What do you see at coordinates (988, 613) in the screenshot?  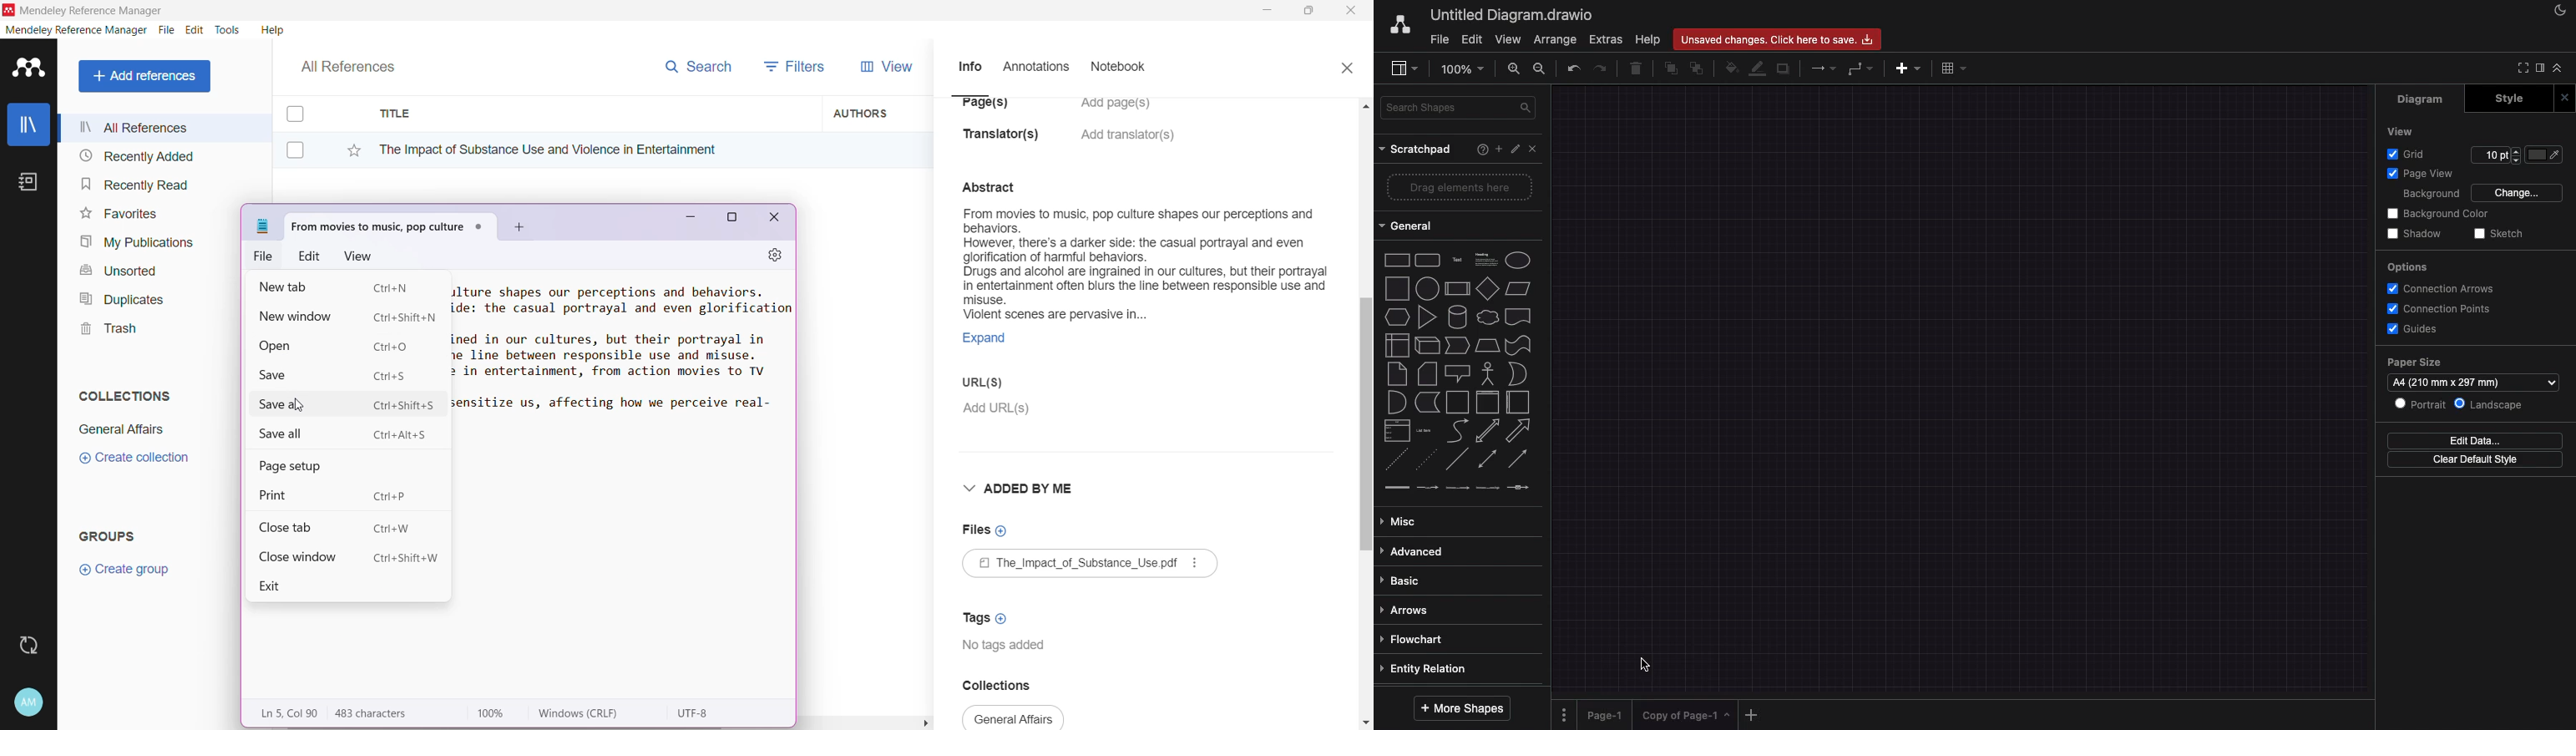 I see `Click to Add Tags` at bounding box center [988, 613].